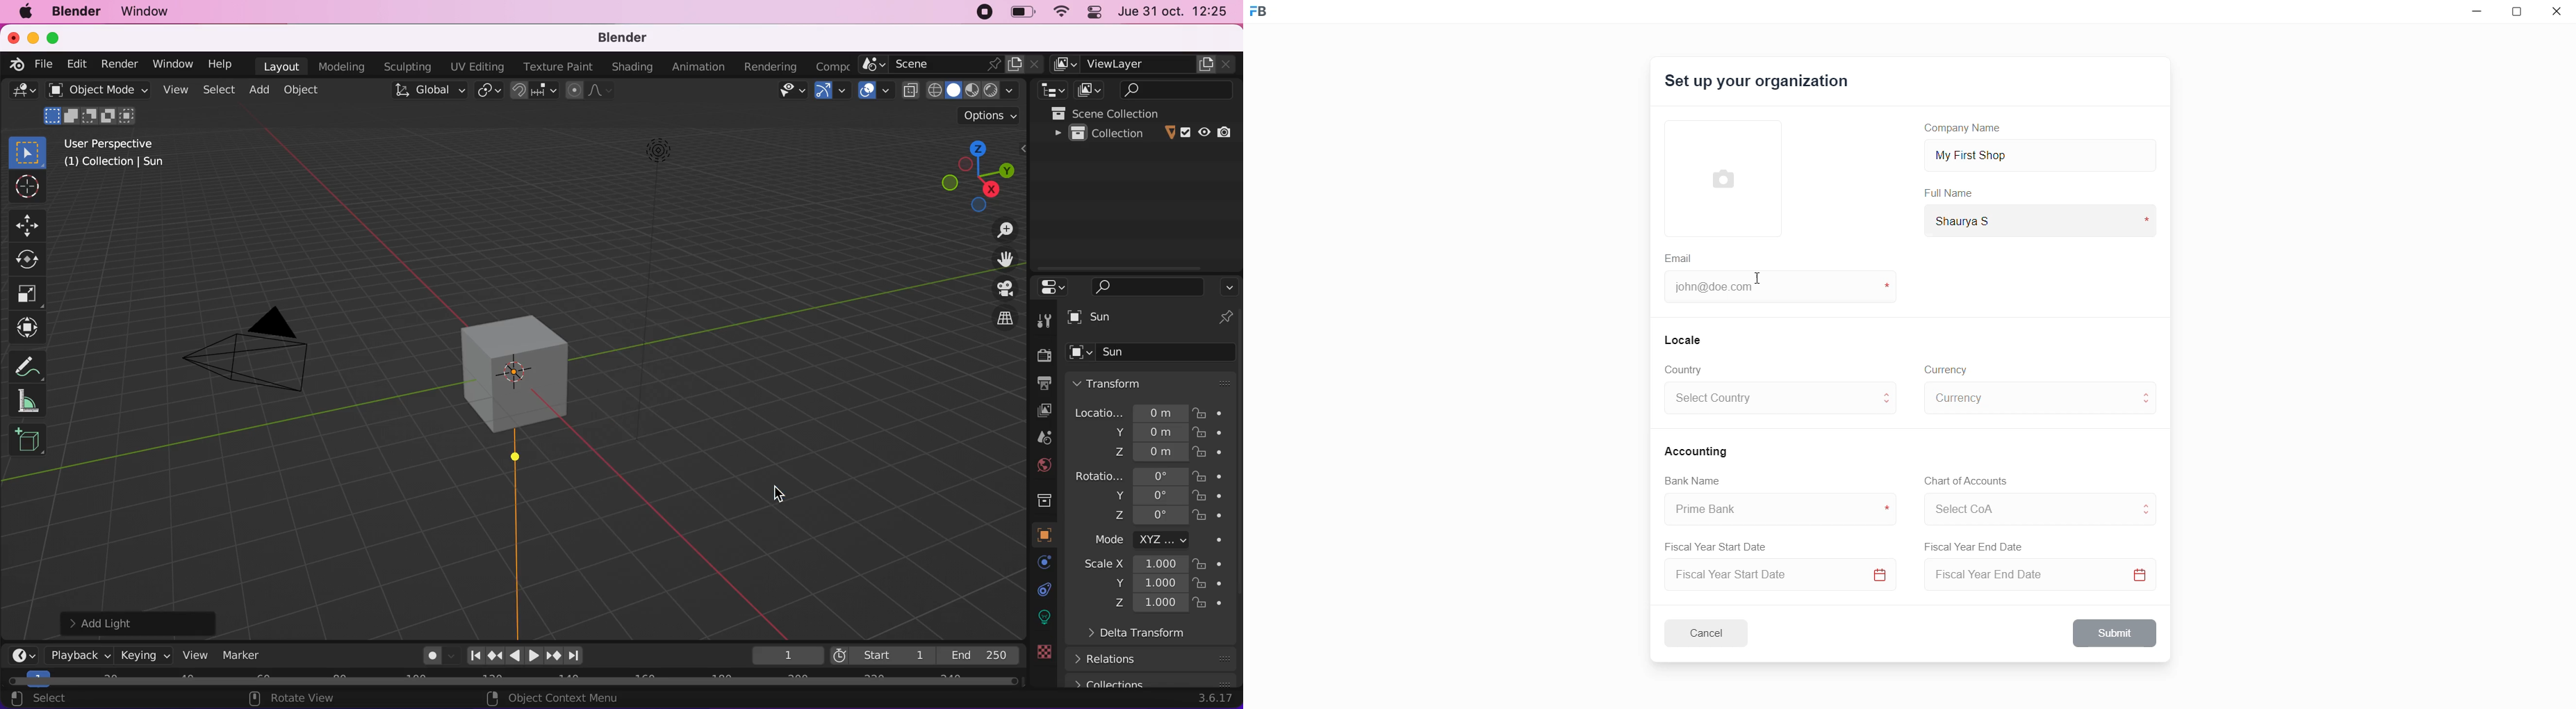 The image size is (2576, 728). What do you see at coordinates (951, 64) in the screenshot?
I see `scene` at bounding box center [951, 64].